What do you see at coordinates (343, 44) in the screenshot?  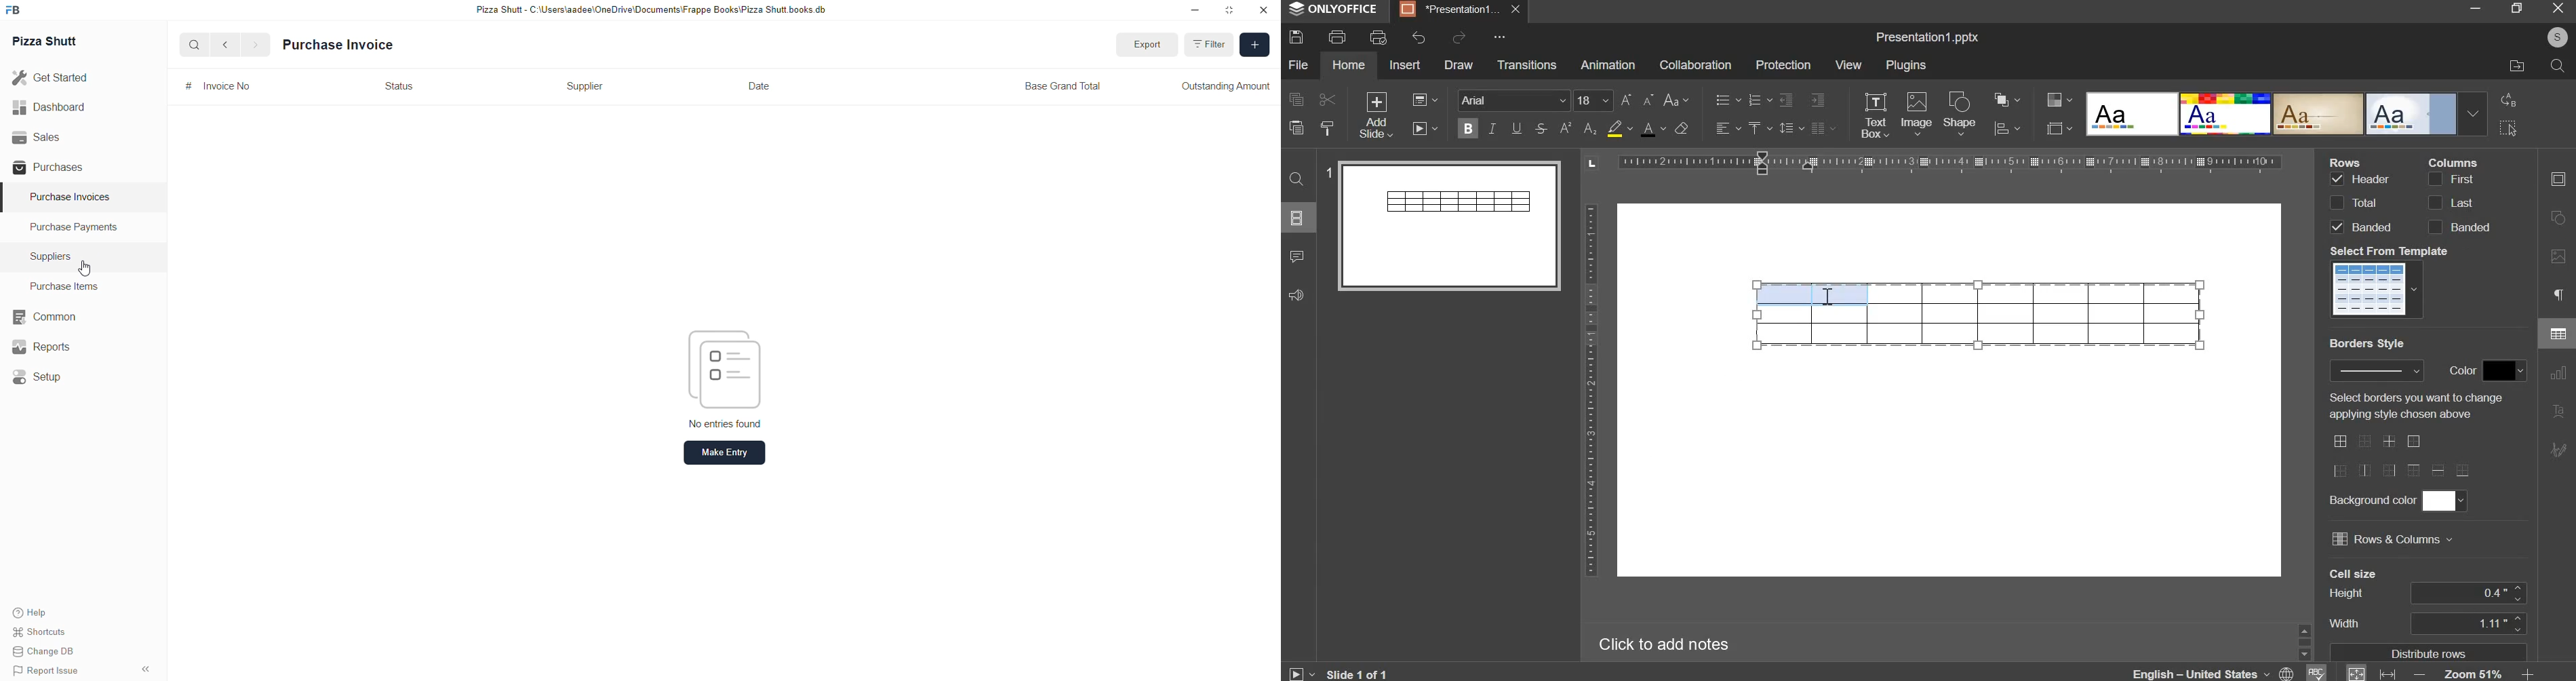 I see `Purchase Invoice` at bounding box center [343, 44].